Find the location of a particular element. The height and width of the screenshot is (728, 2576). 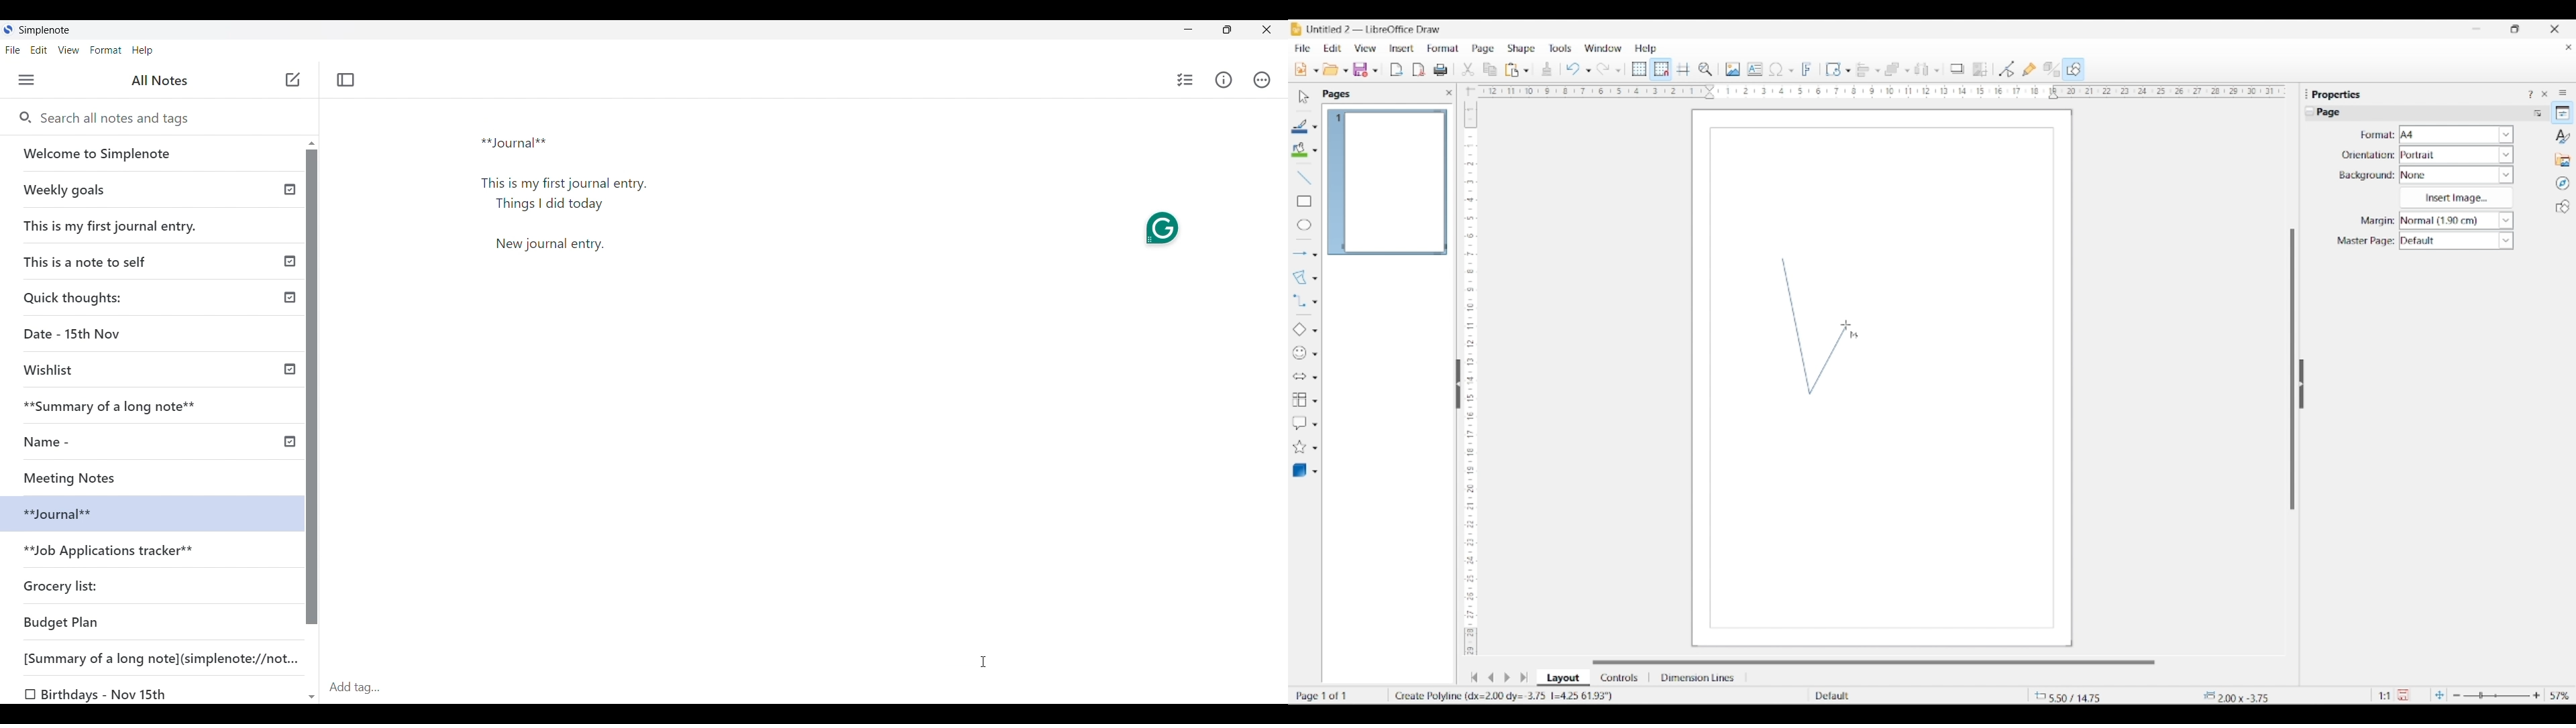

Search all notes and tags is located at coordinates (167, 119).